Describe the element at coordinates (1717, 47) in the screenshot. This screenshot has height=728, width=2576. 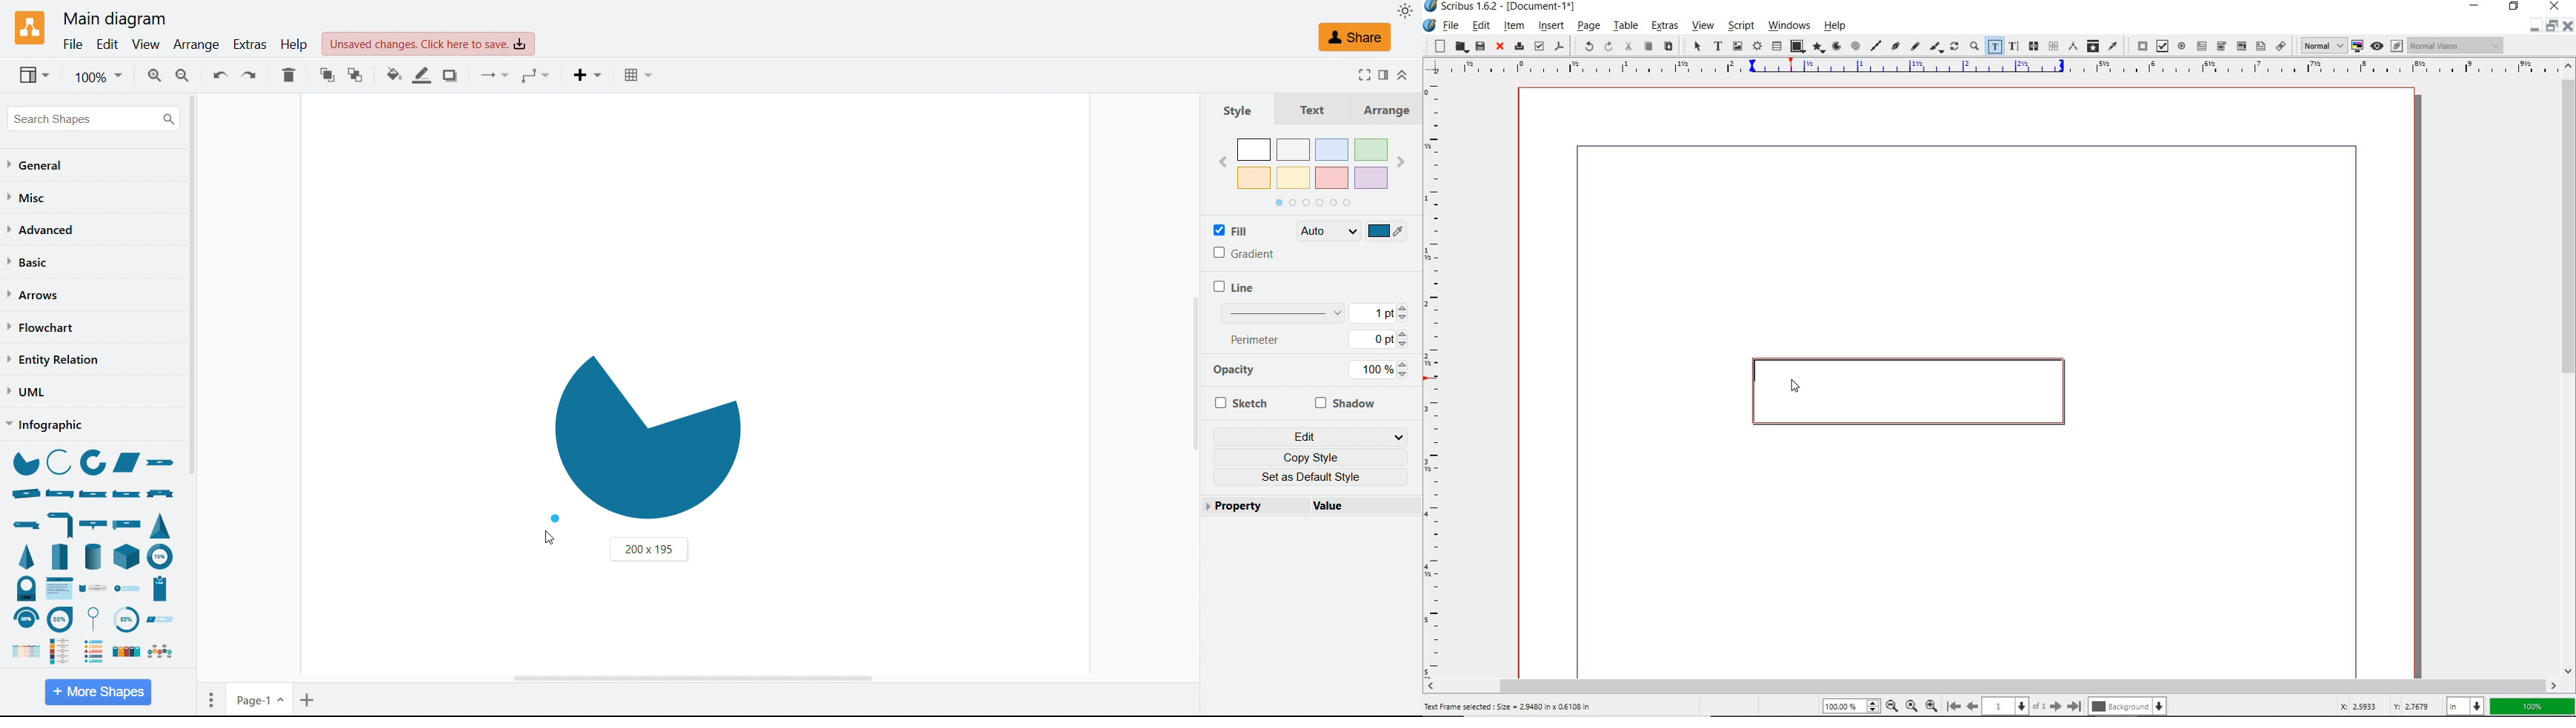
I see `text frame` at that location.